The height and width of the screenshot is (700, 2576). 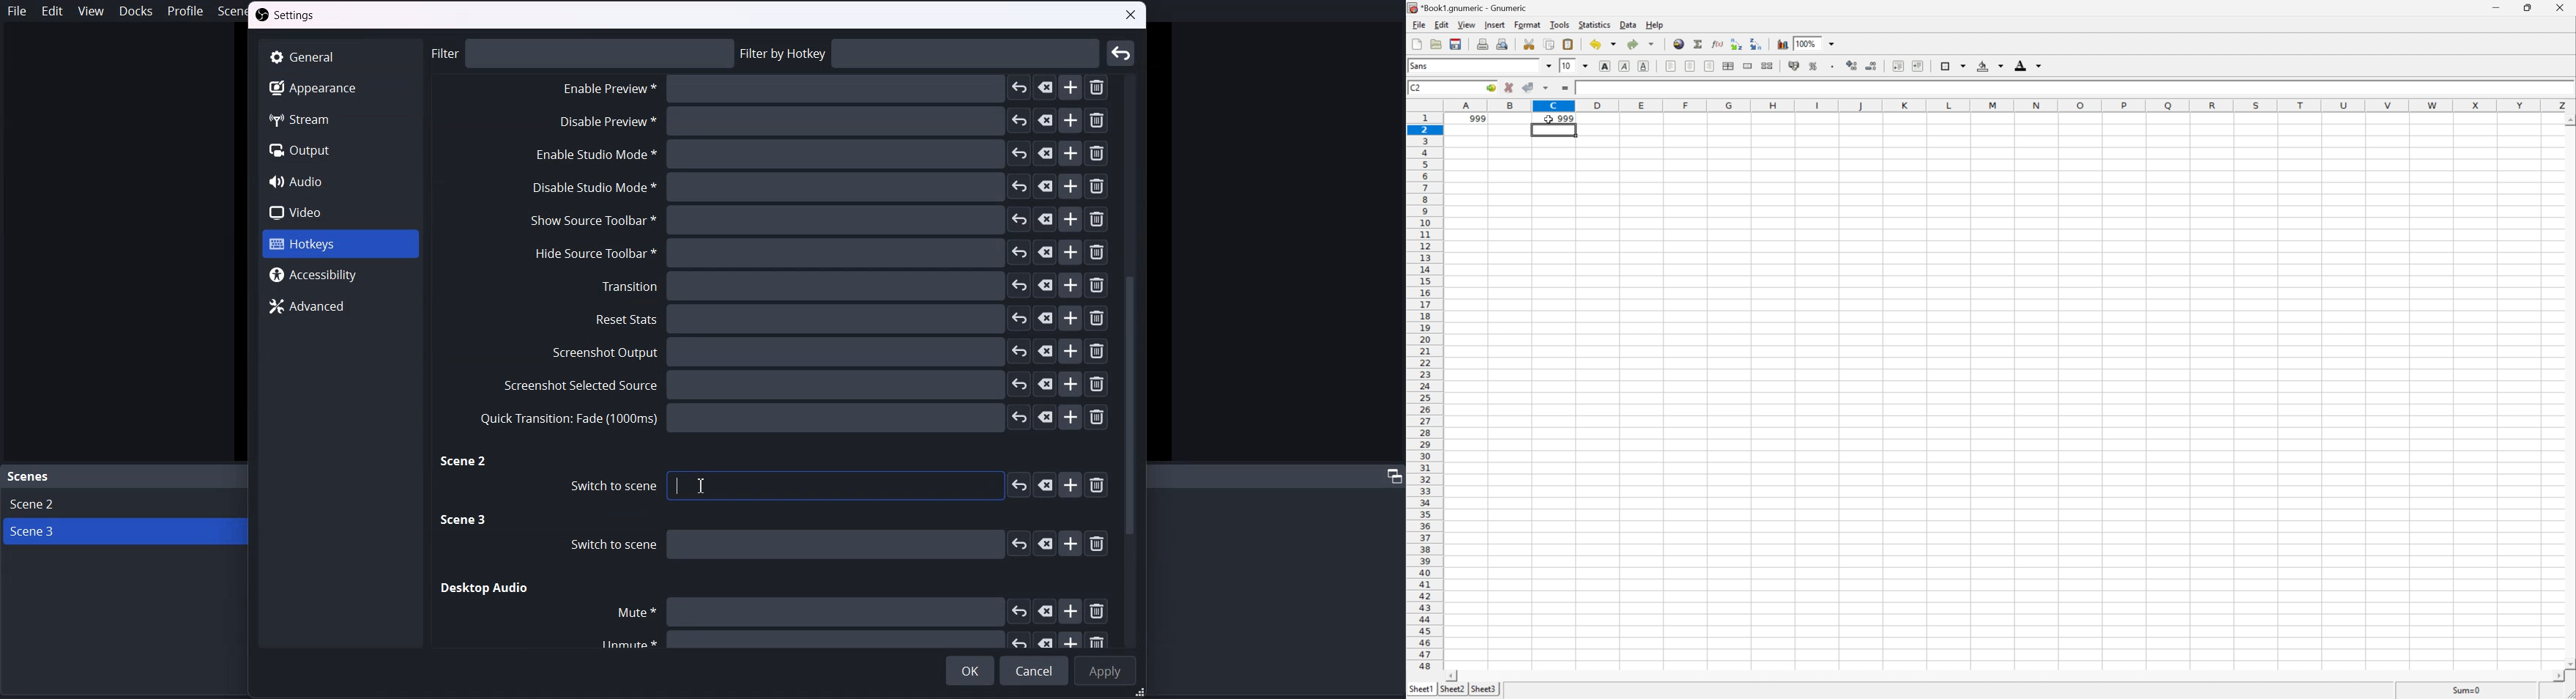 What do you see at coordinates (1436, 43) in the screenshot?
I see `open` at bounding box center [1436, 43].